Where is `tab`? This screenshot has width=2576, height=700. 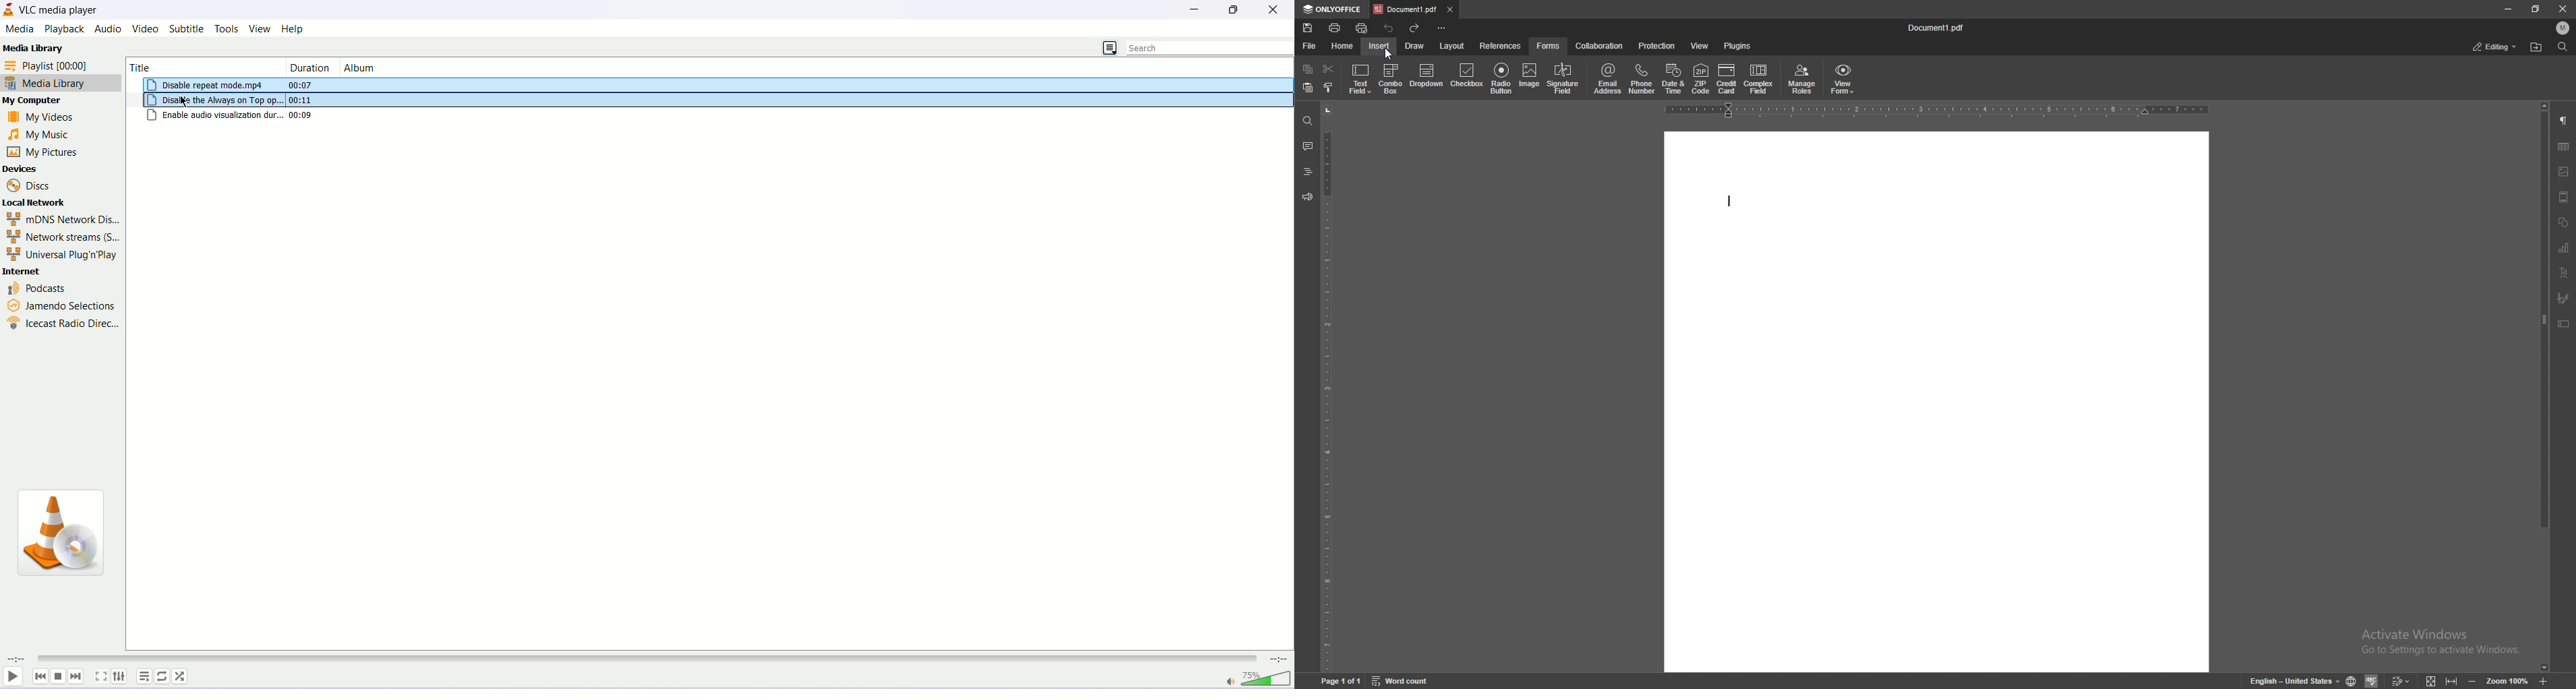
tab is located at coordinates (1405, 9).